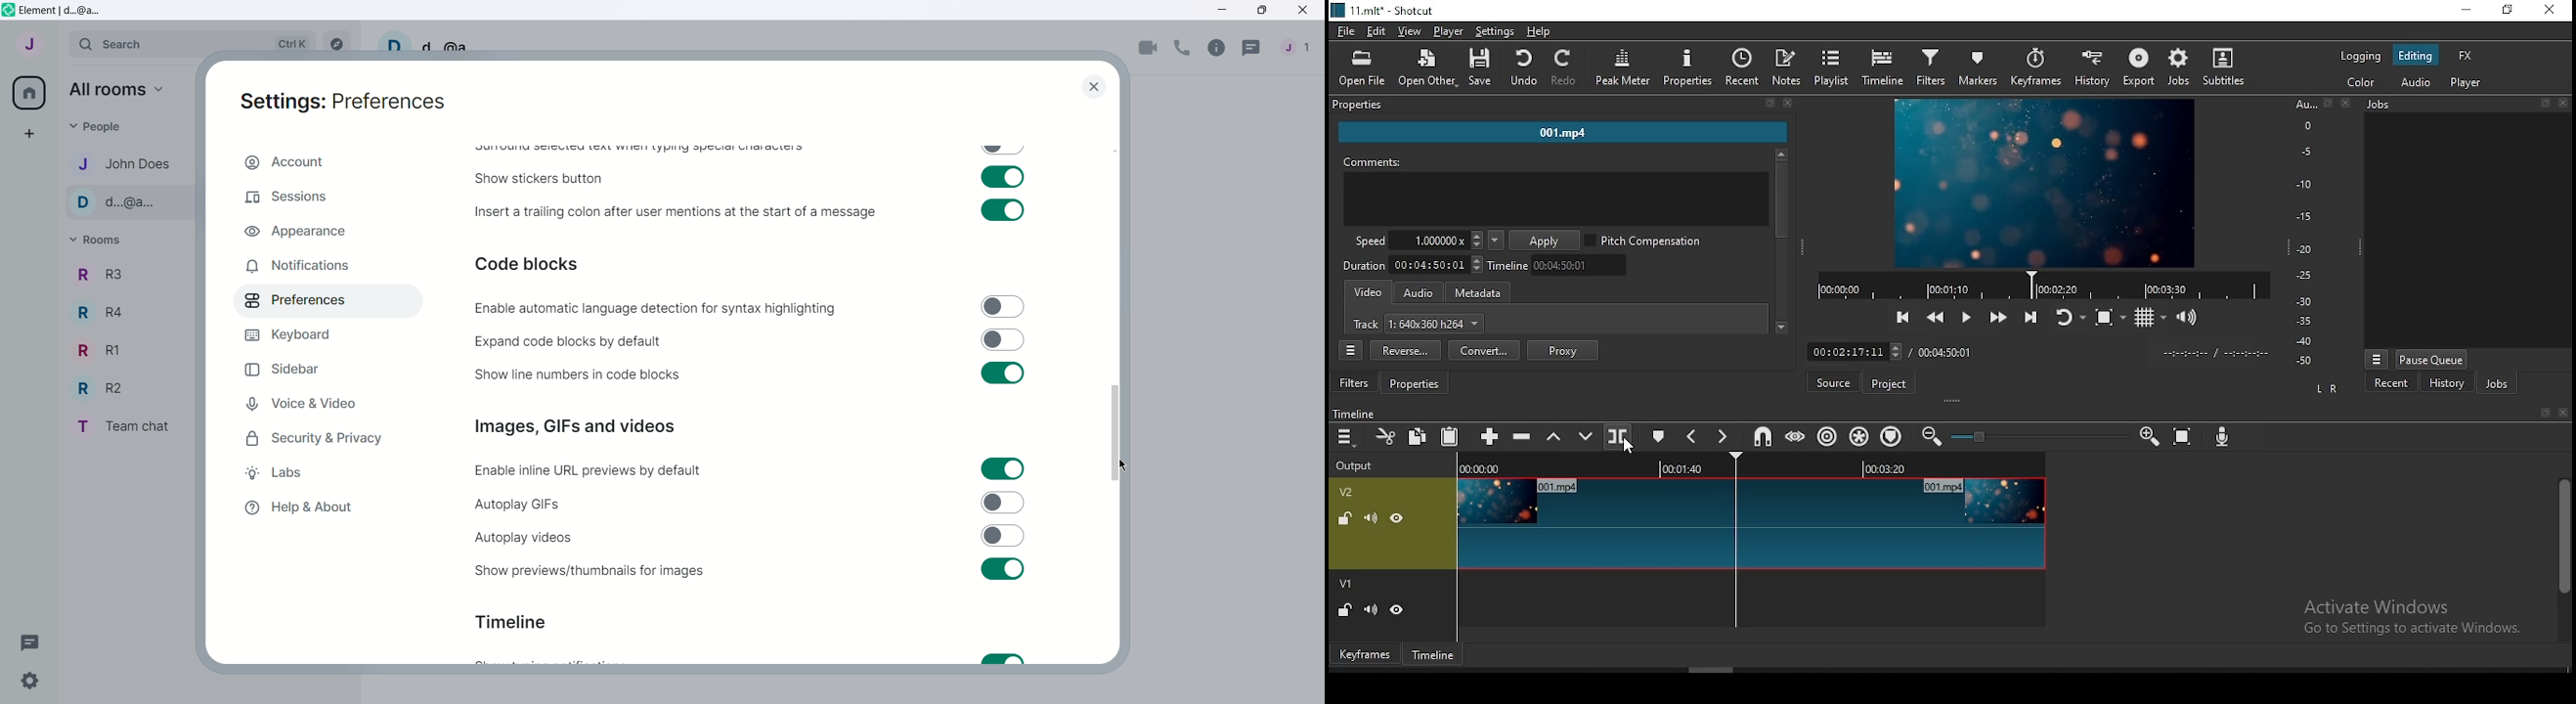 This screenshot has width=2576, height=728. What do you see at coordinates (324, 229) in the screenshot?
I see `Appearance` at bounding box center [324, 229].